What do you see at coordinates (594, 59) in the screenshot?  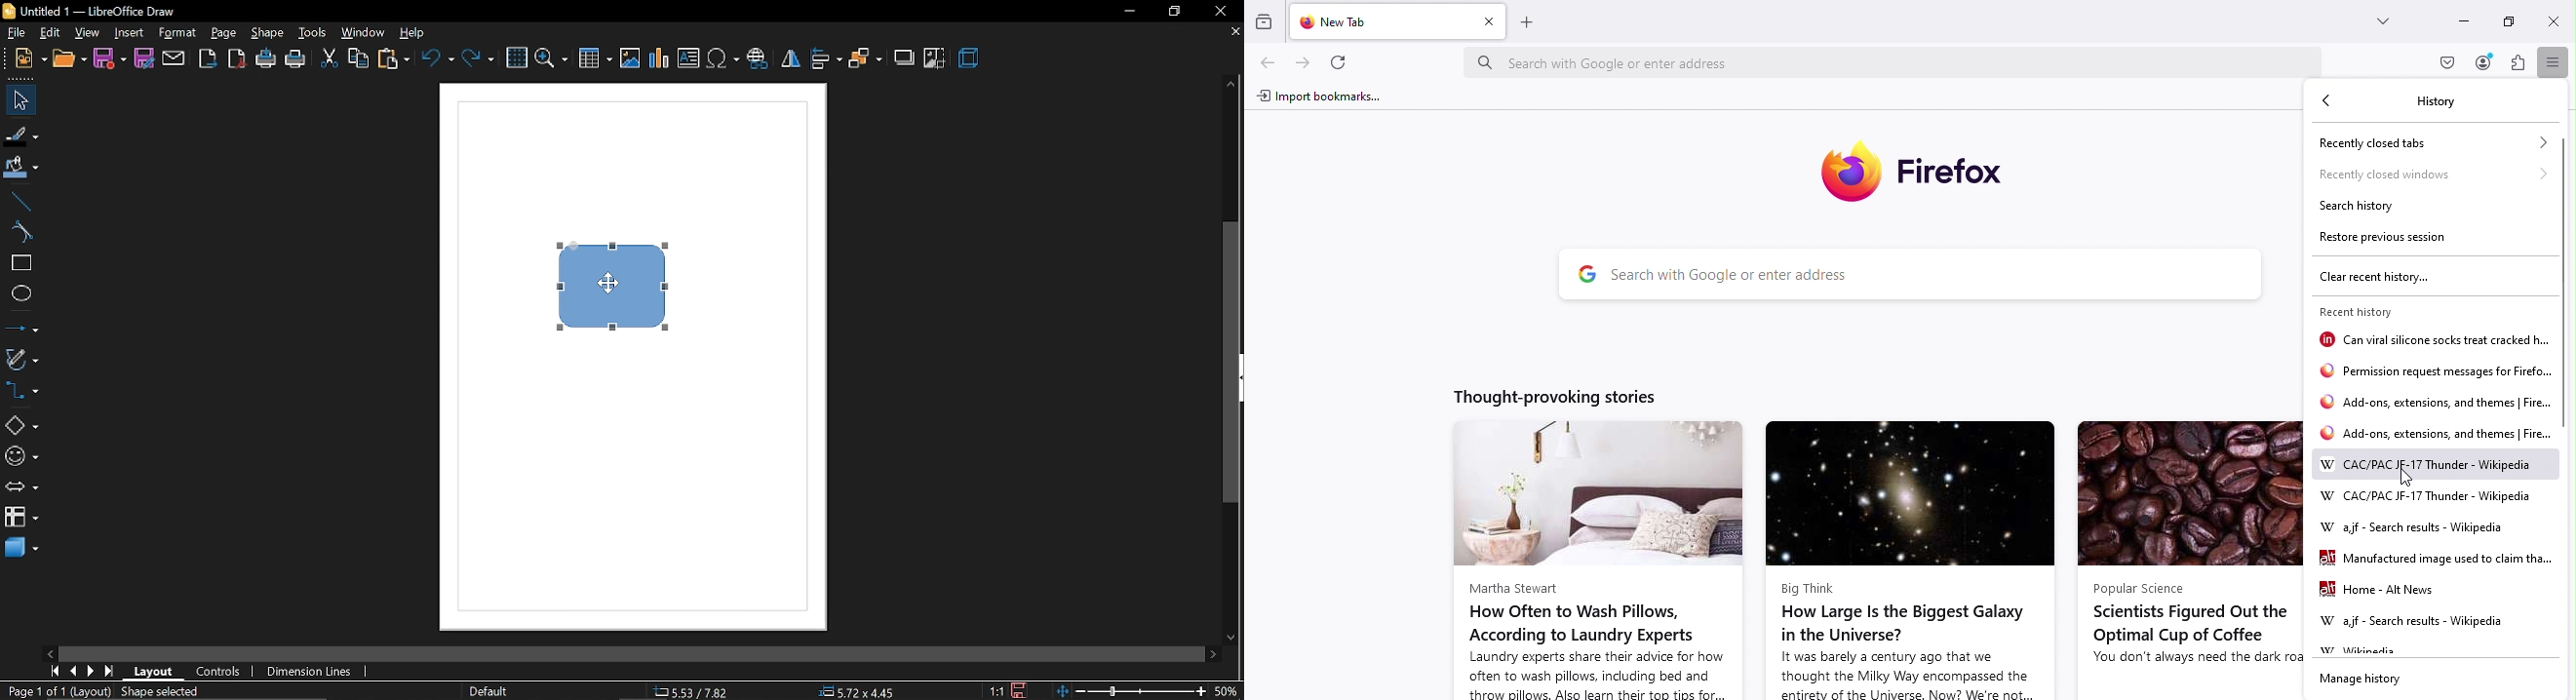 I see `insert table` at bounding box center [594, 59].